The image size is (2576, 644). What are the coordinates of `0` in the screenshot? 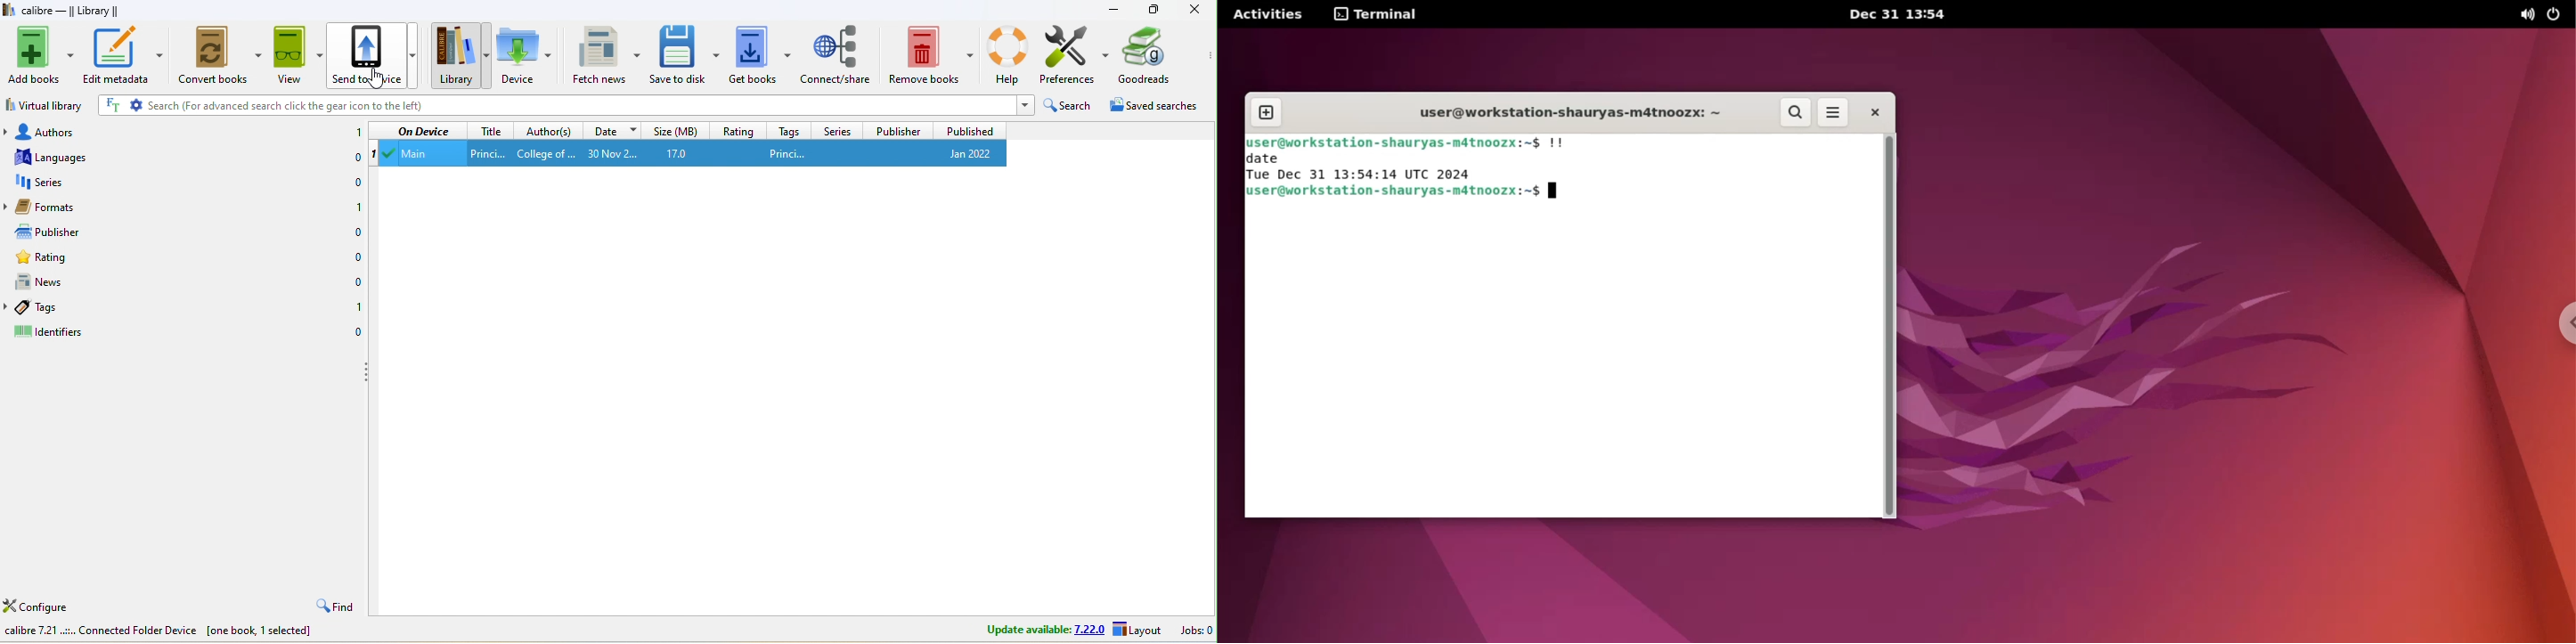 It's located at (348, 182).